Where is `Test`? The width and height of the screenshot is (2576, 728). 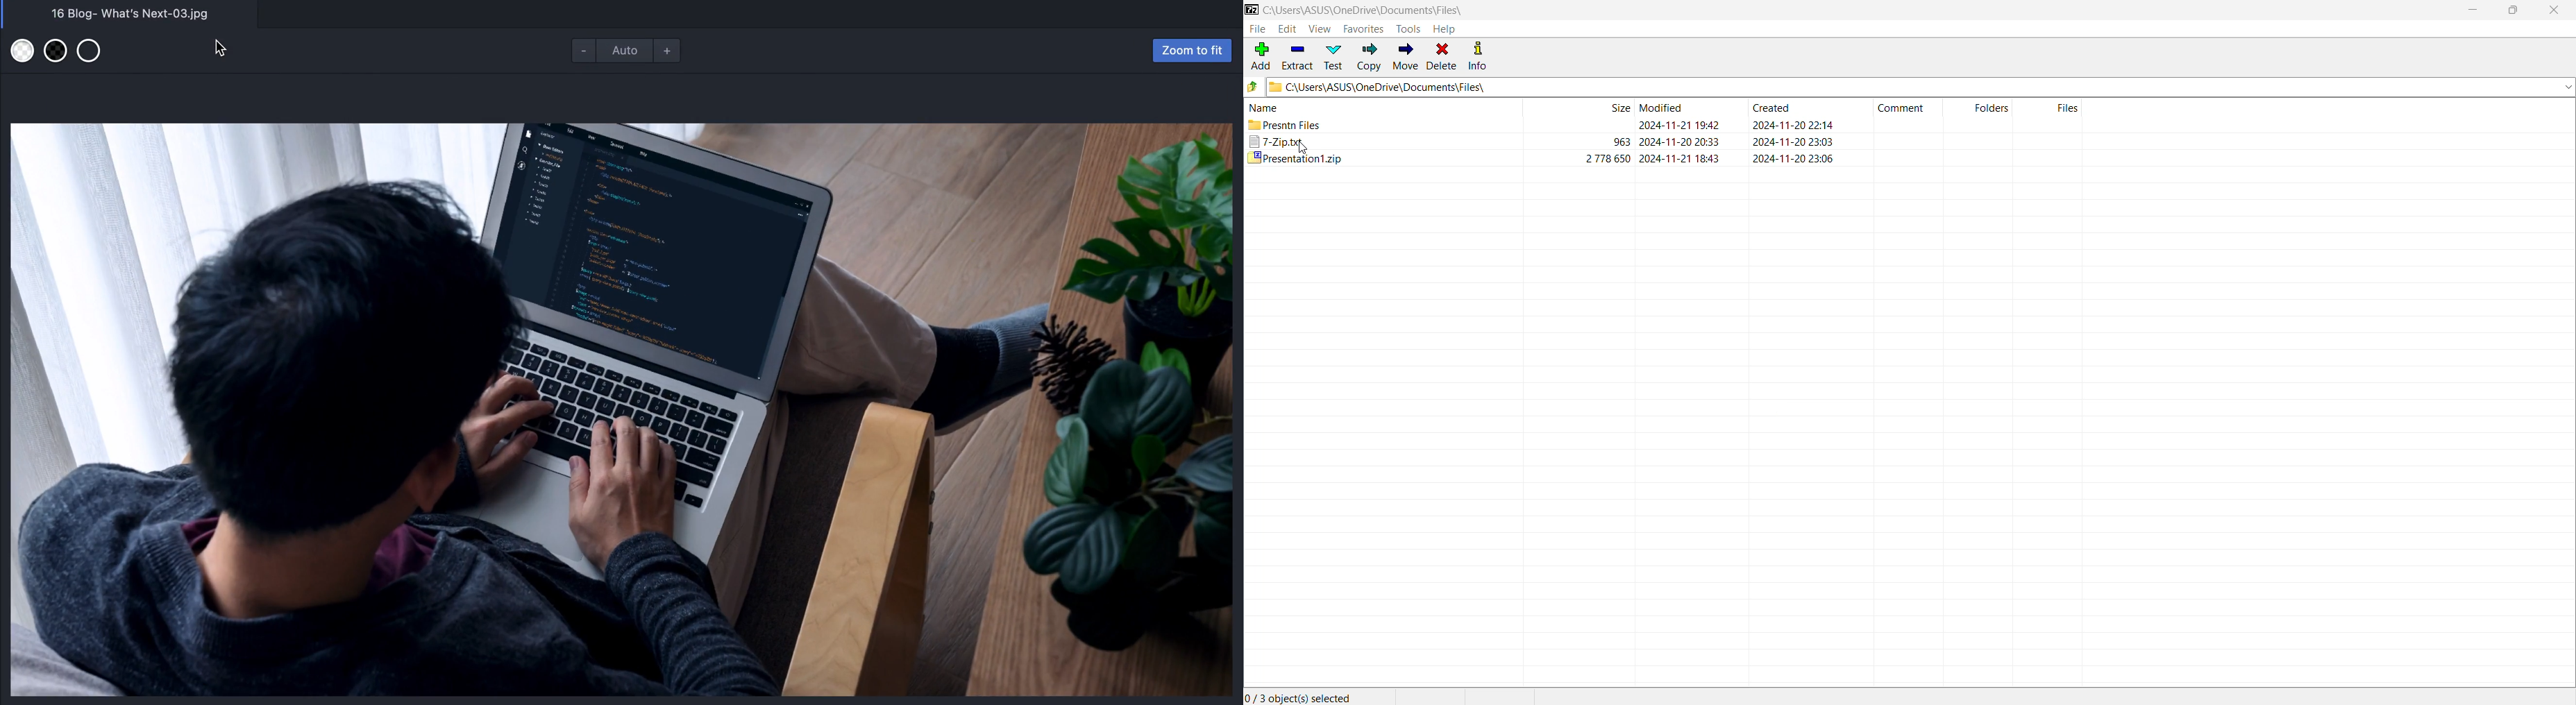
Test is located at coordinates (1332, 58).